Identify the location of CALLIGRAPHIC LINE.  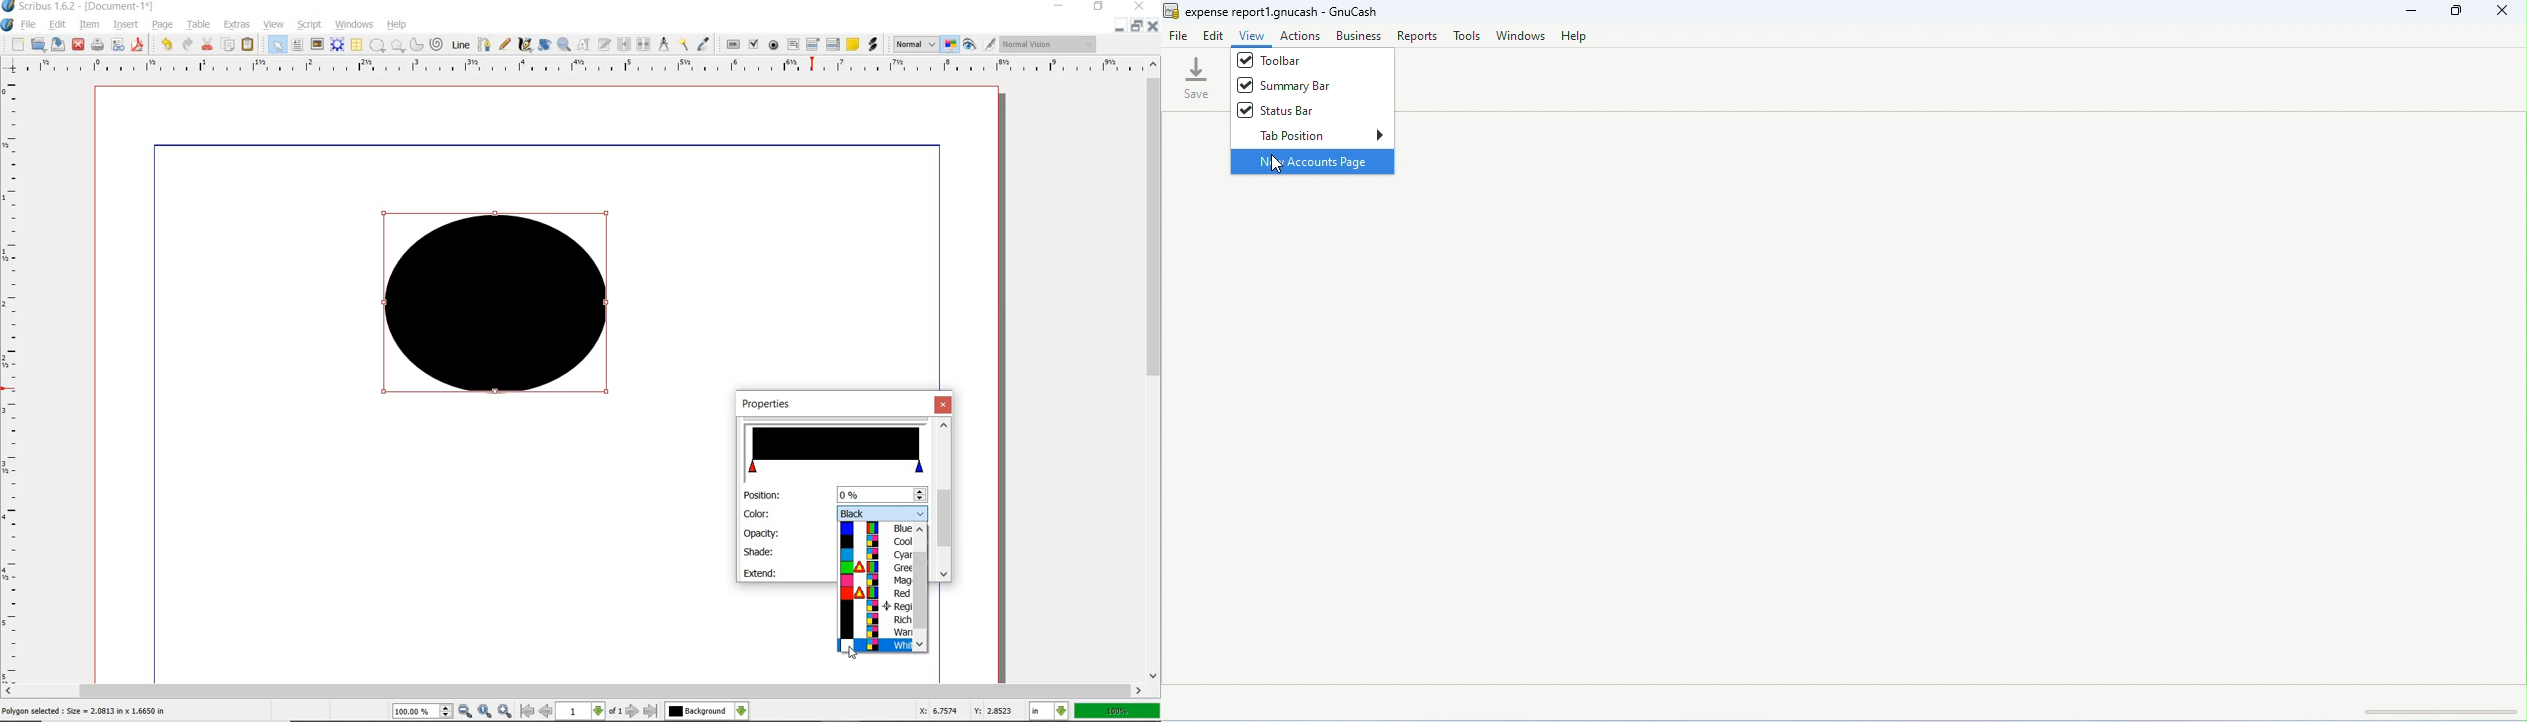
(525, 45).